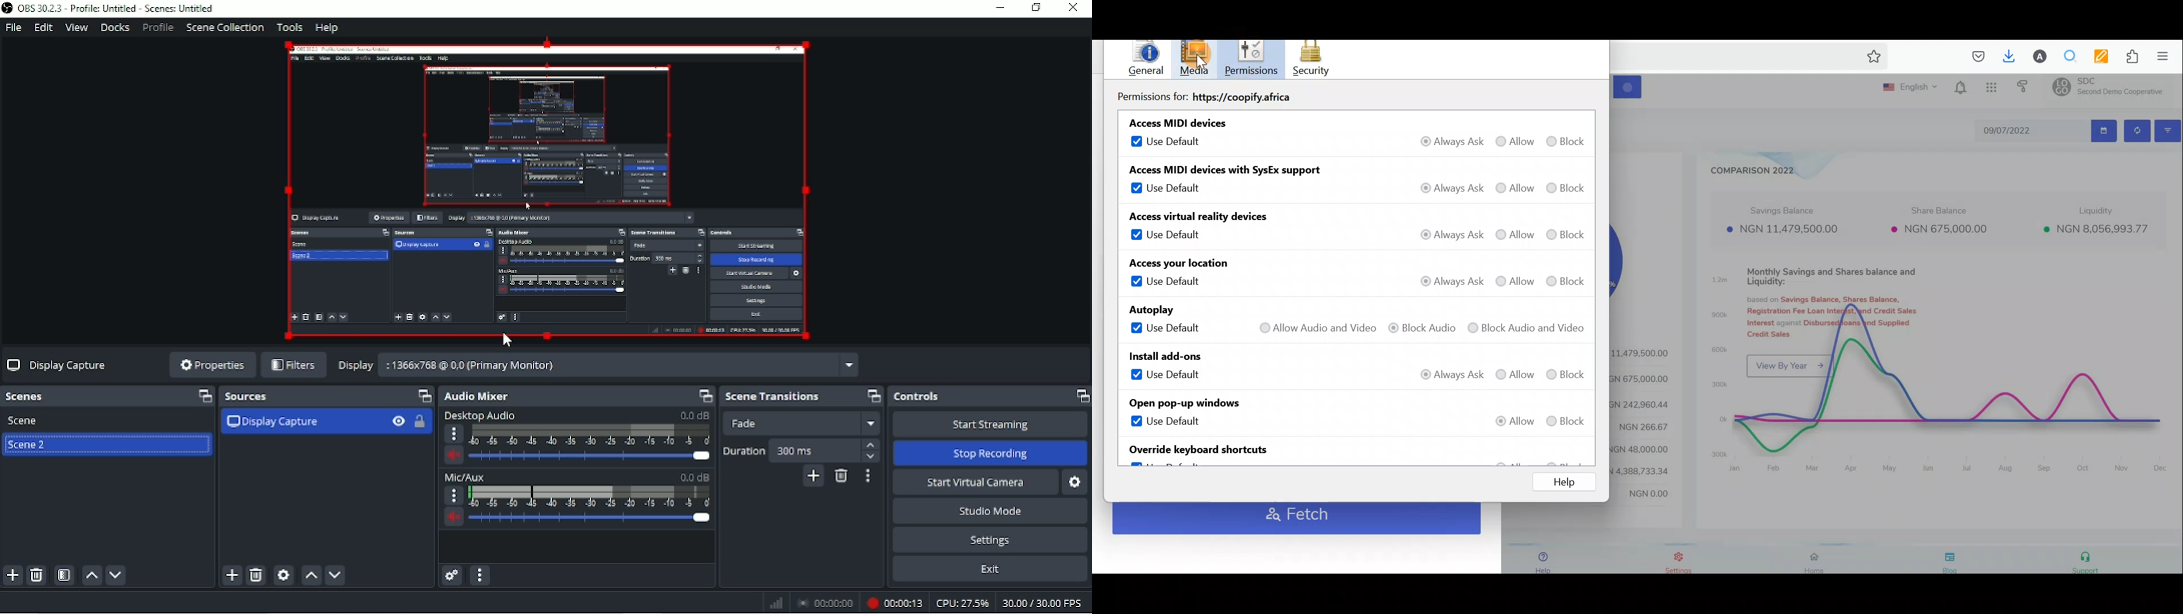  I want to click on Edit, so click(42, 28).